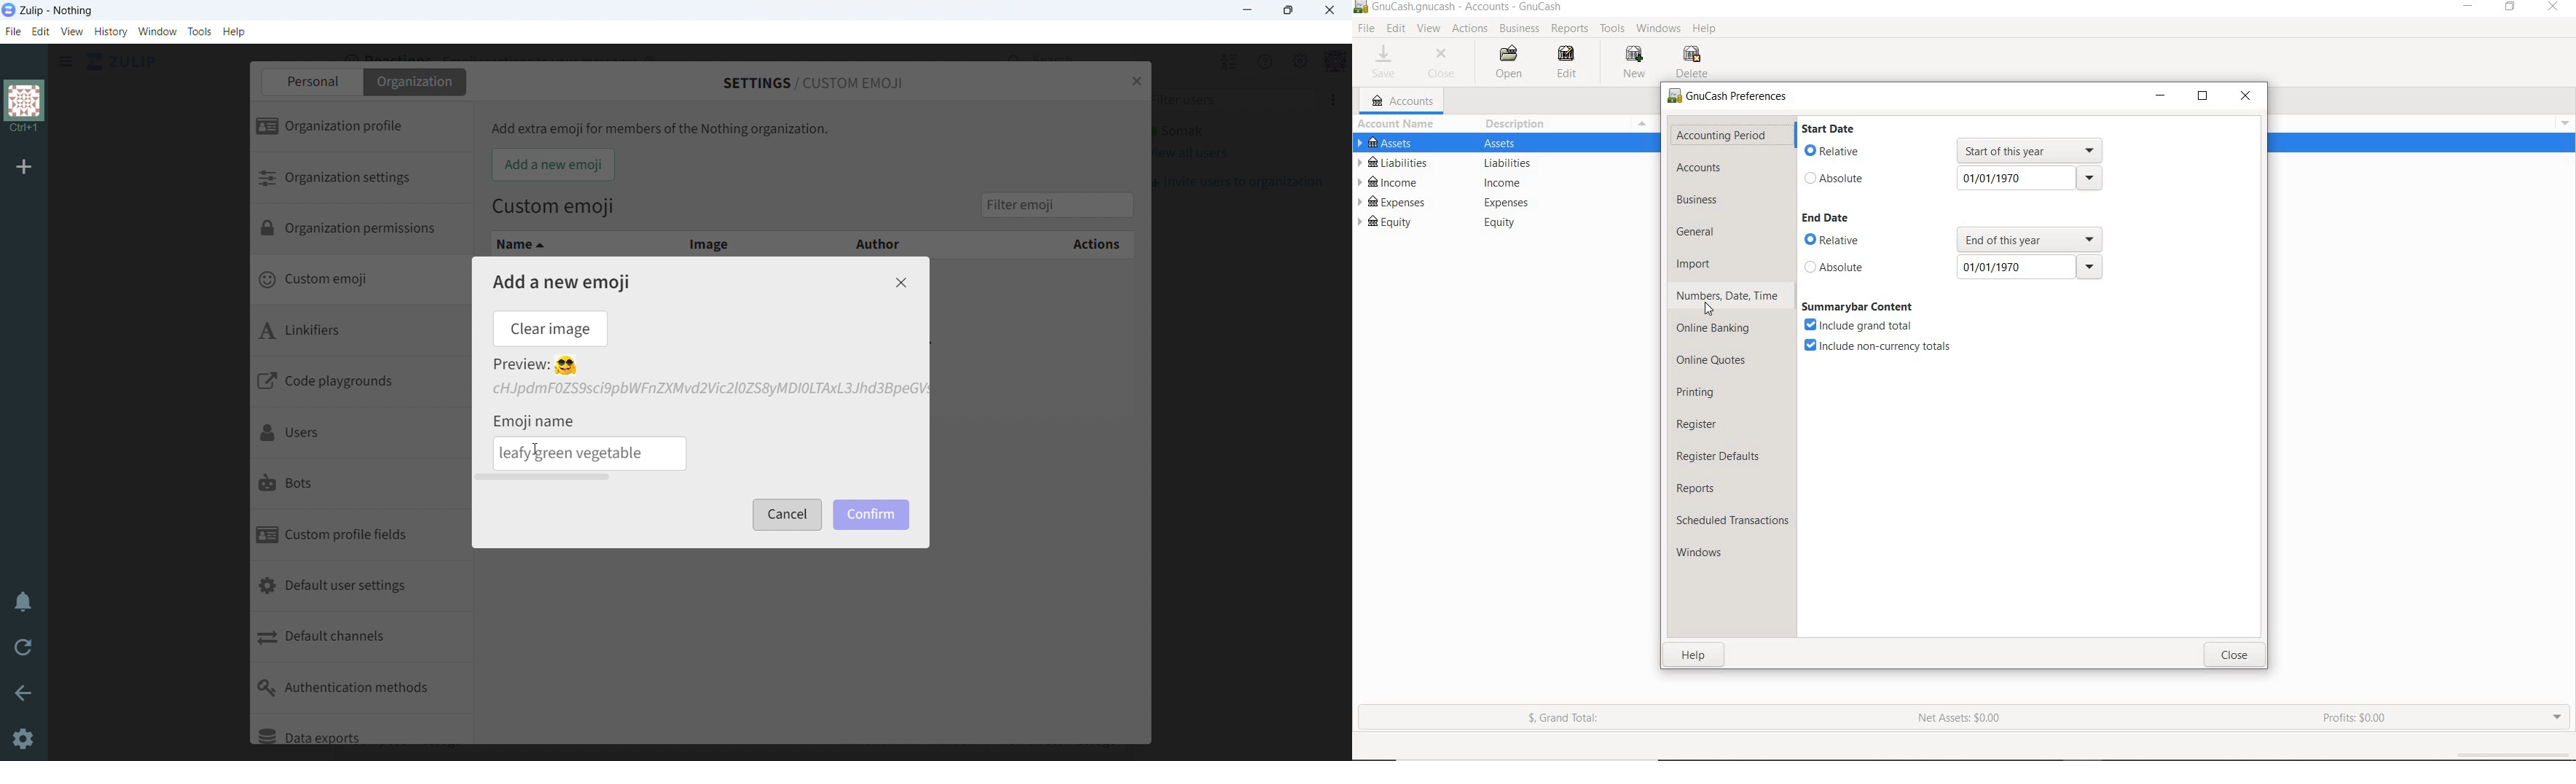  What do you see at coordinates (1285, 61) in the screenshot?
I see `main menu` at bounding box center [1285, 61].